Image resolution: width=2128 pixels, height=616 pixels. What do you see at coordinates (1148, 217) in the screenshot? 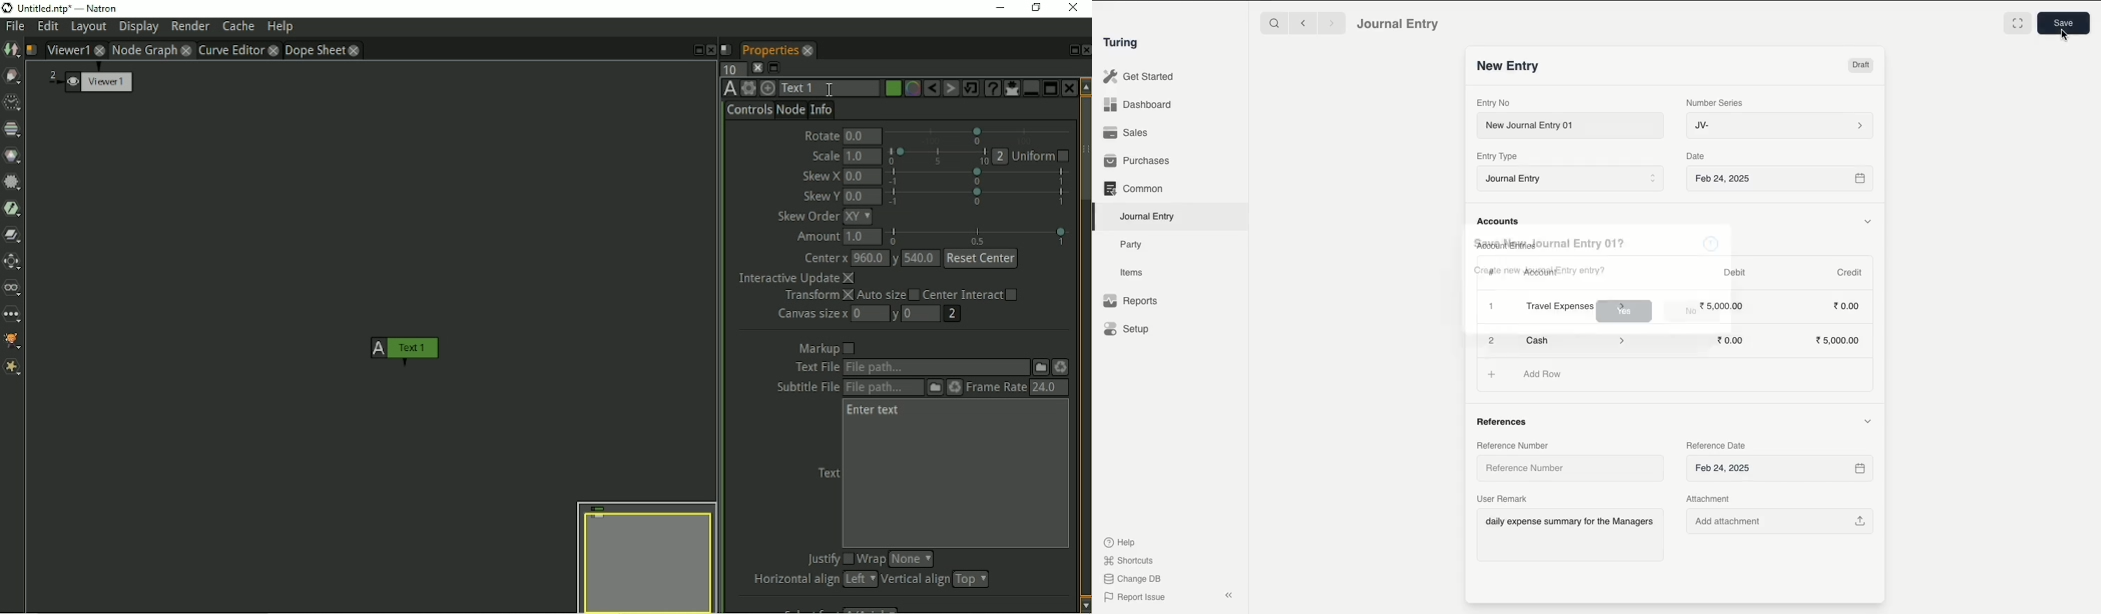
I see `Journal Entry` at bounding box center [1148, 217].